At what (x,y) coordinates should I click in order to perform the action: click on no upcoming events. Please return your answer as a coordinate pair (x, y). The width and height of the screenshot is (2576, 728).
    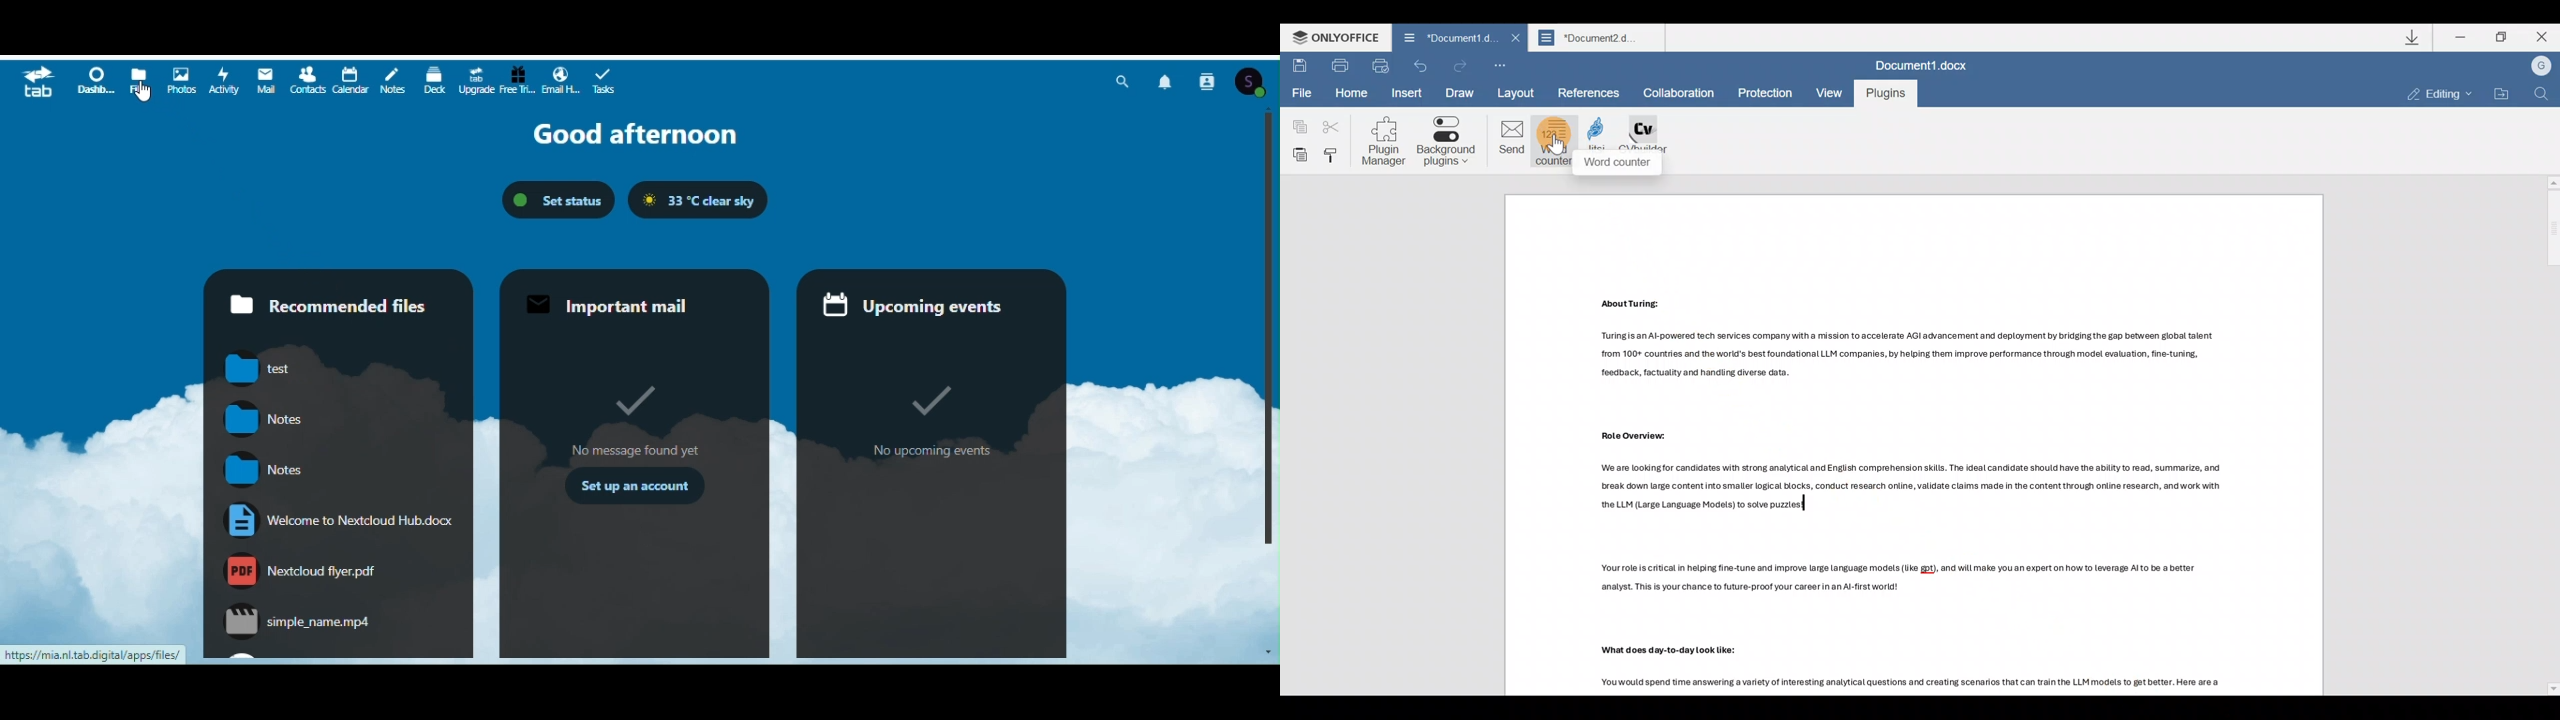
    Looking at the image, I should click on (928, 420).